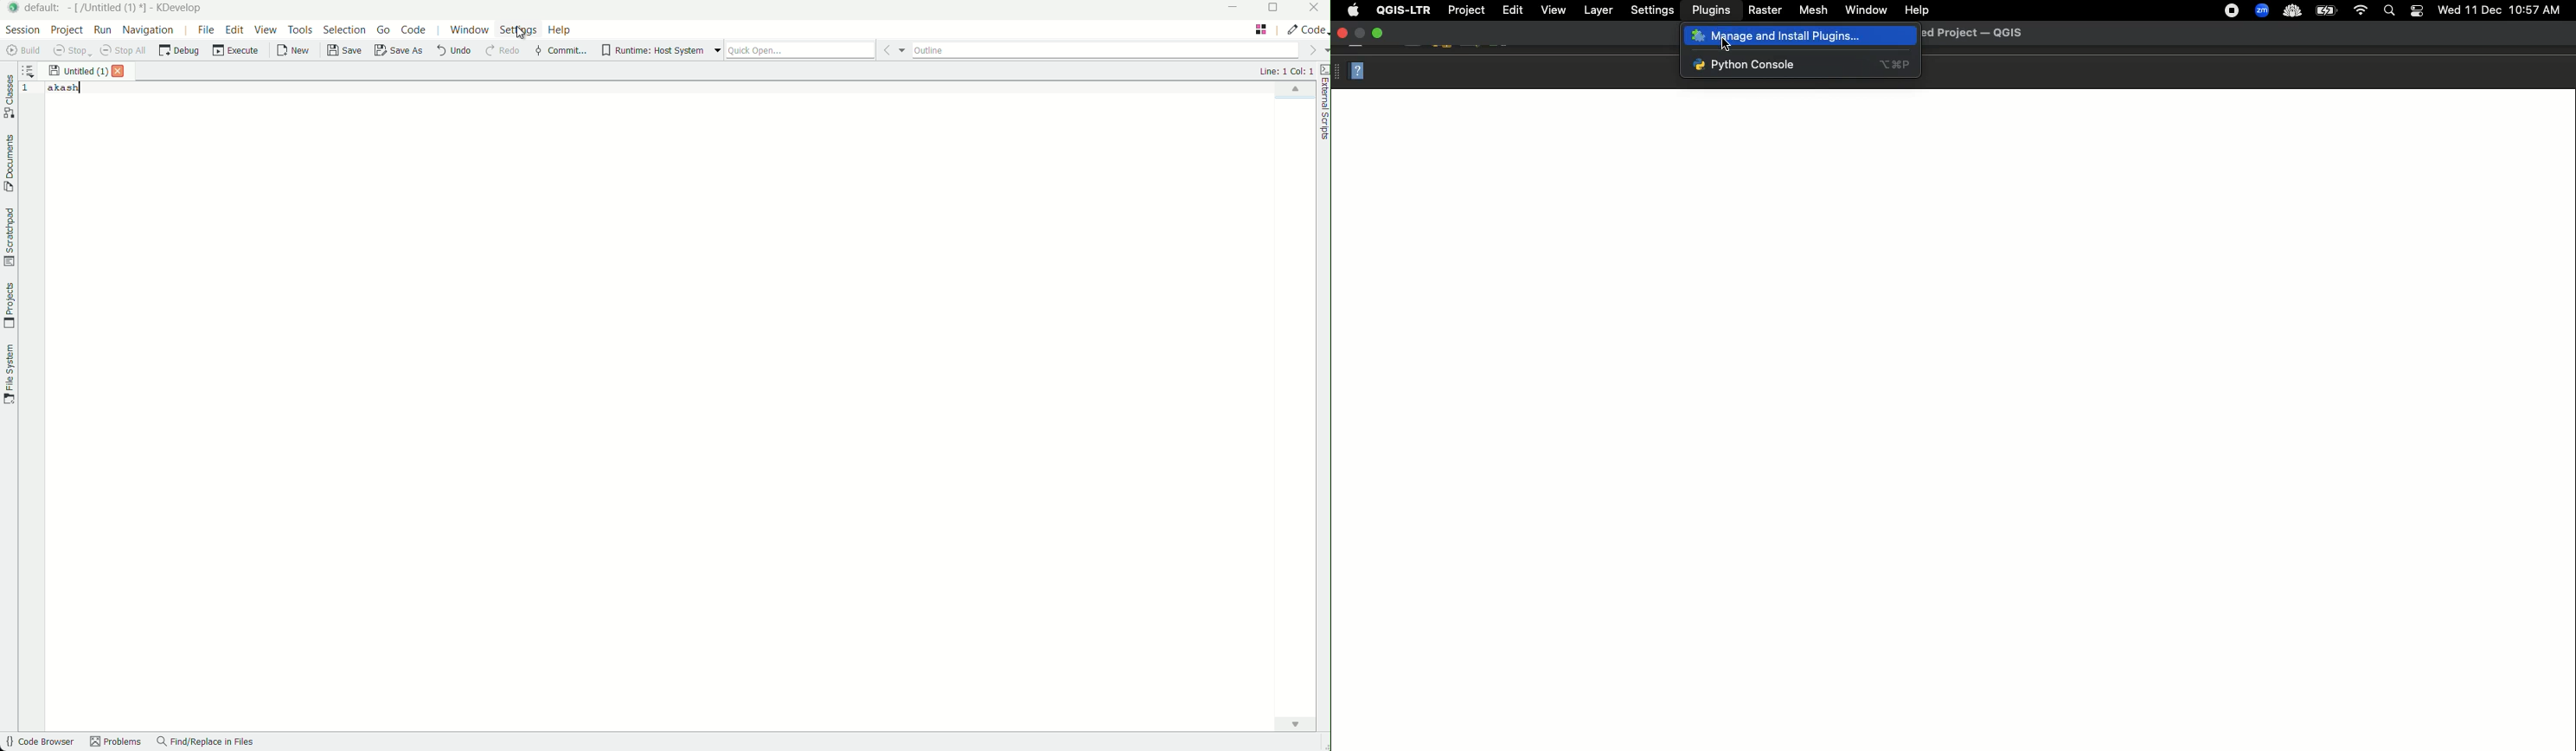  I want to click on Extension, so click(2294, 12).